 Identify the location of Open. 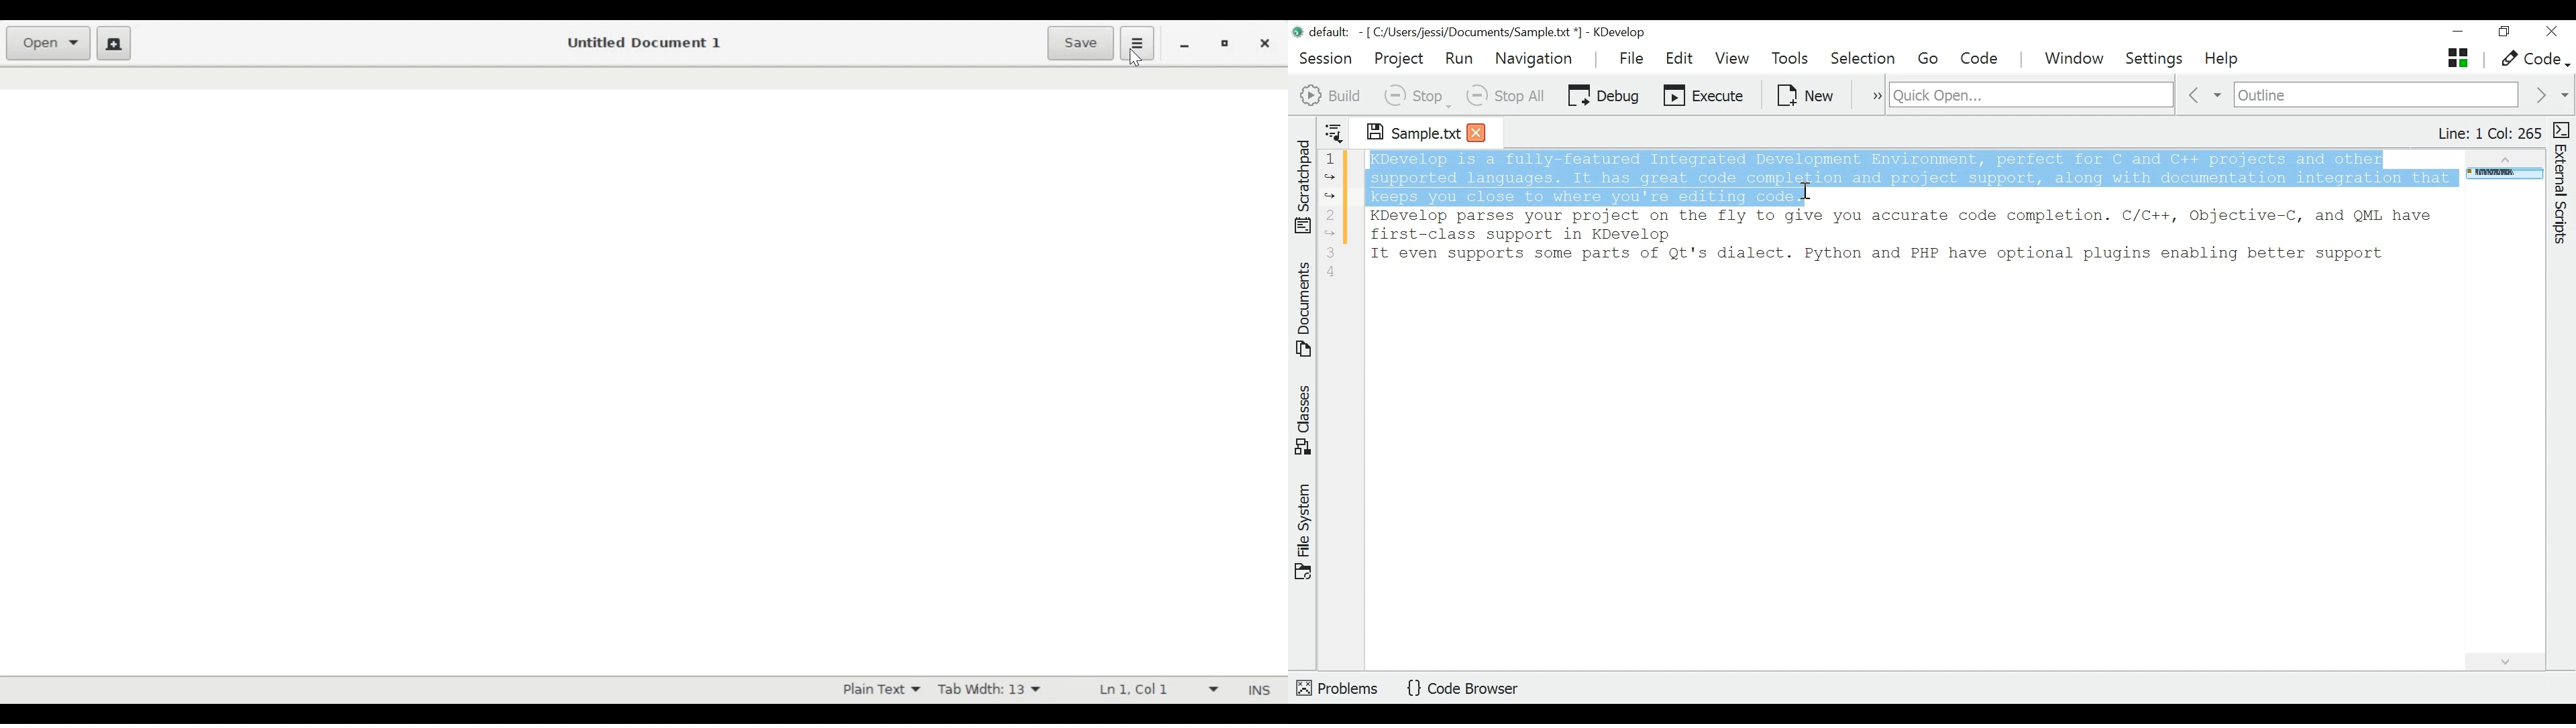
(47, 43).